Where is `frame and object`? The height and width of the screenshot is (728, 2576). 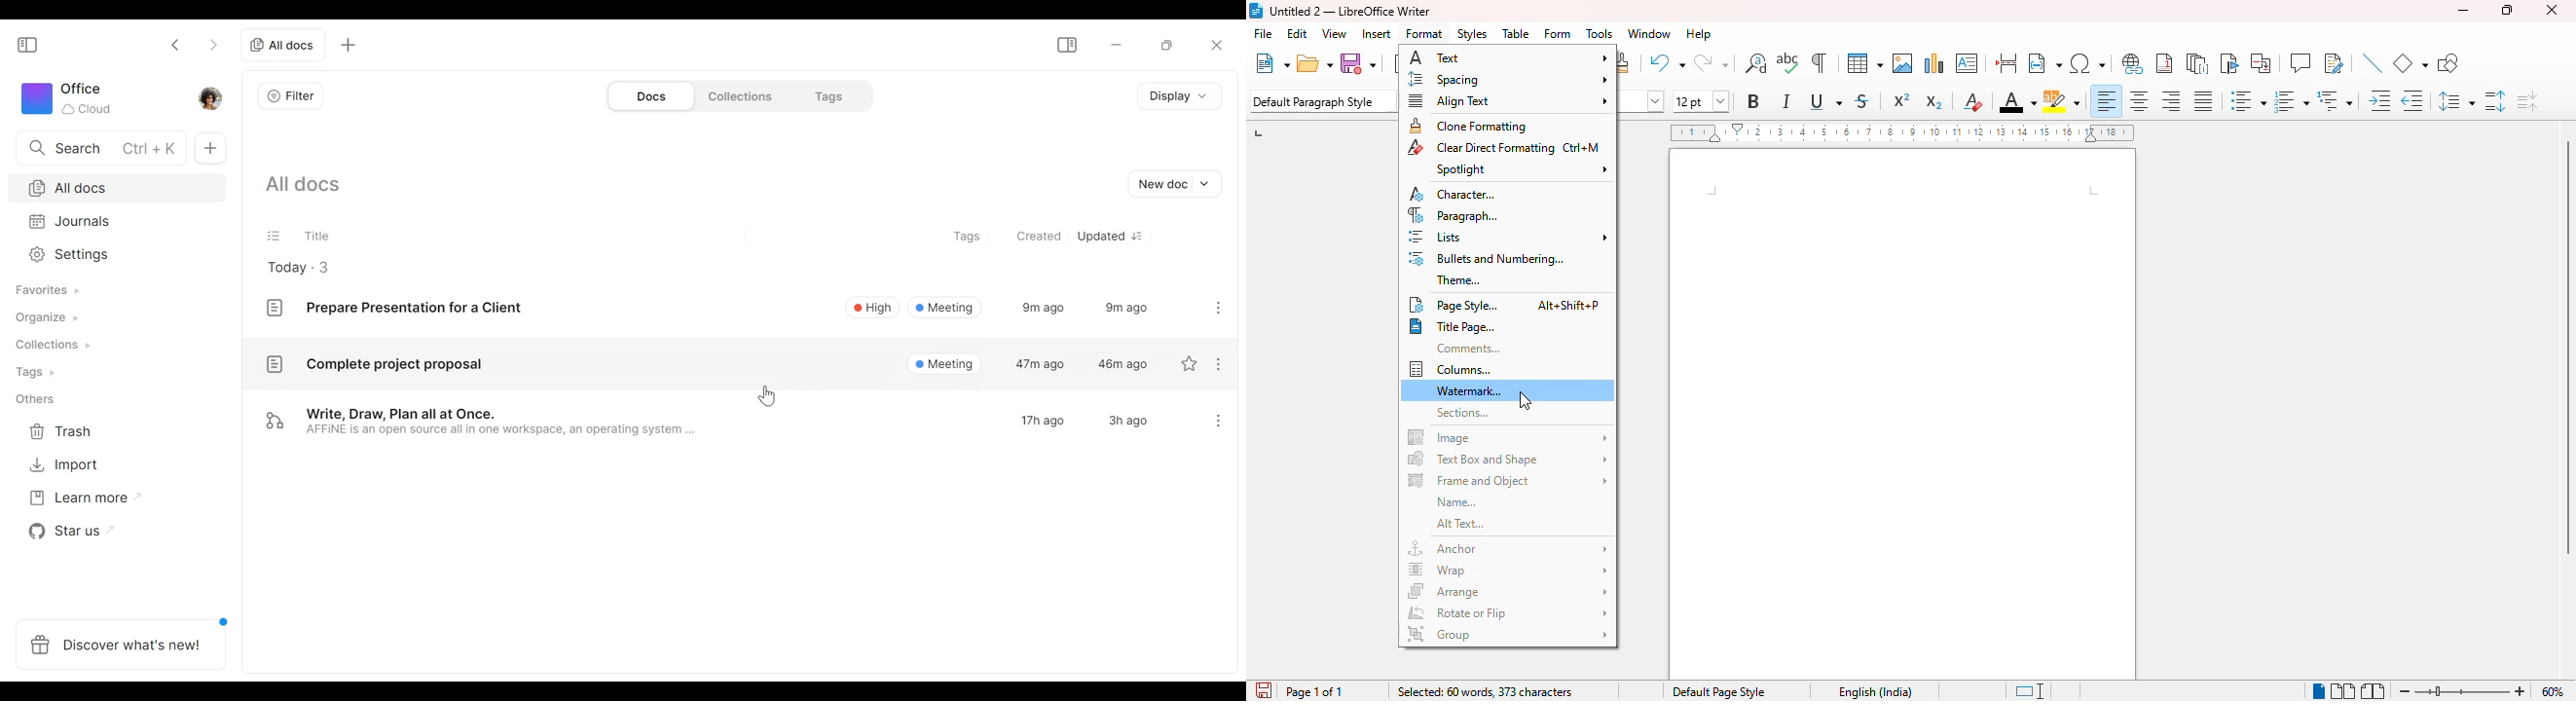 frame and object is located at coordinates (1507, 480).